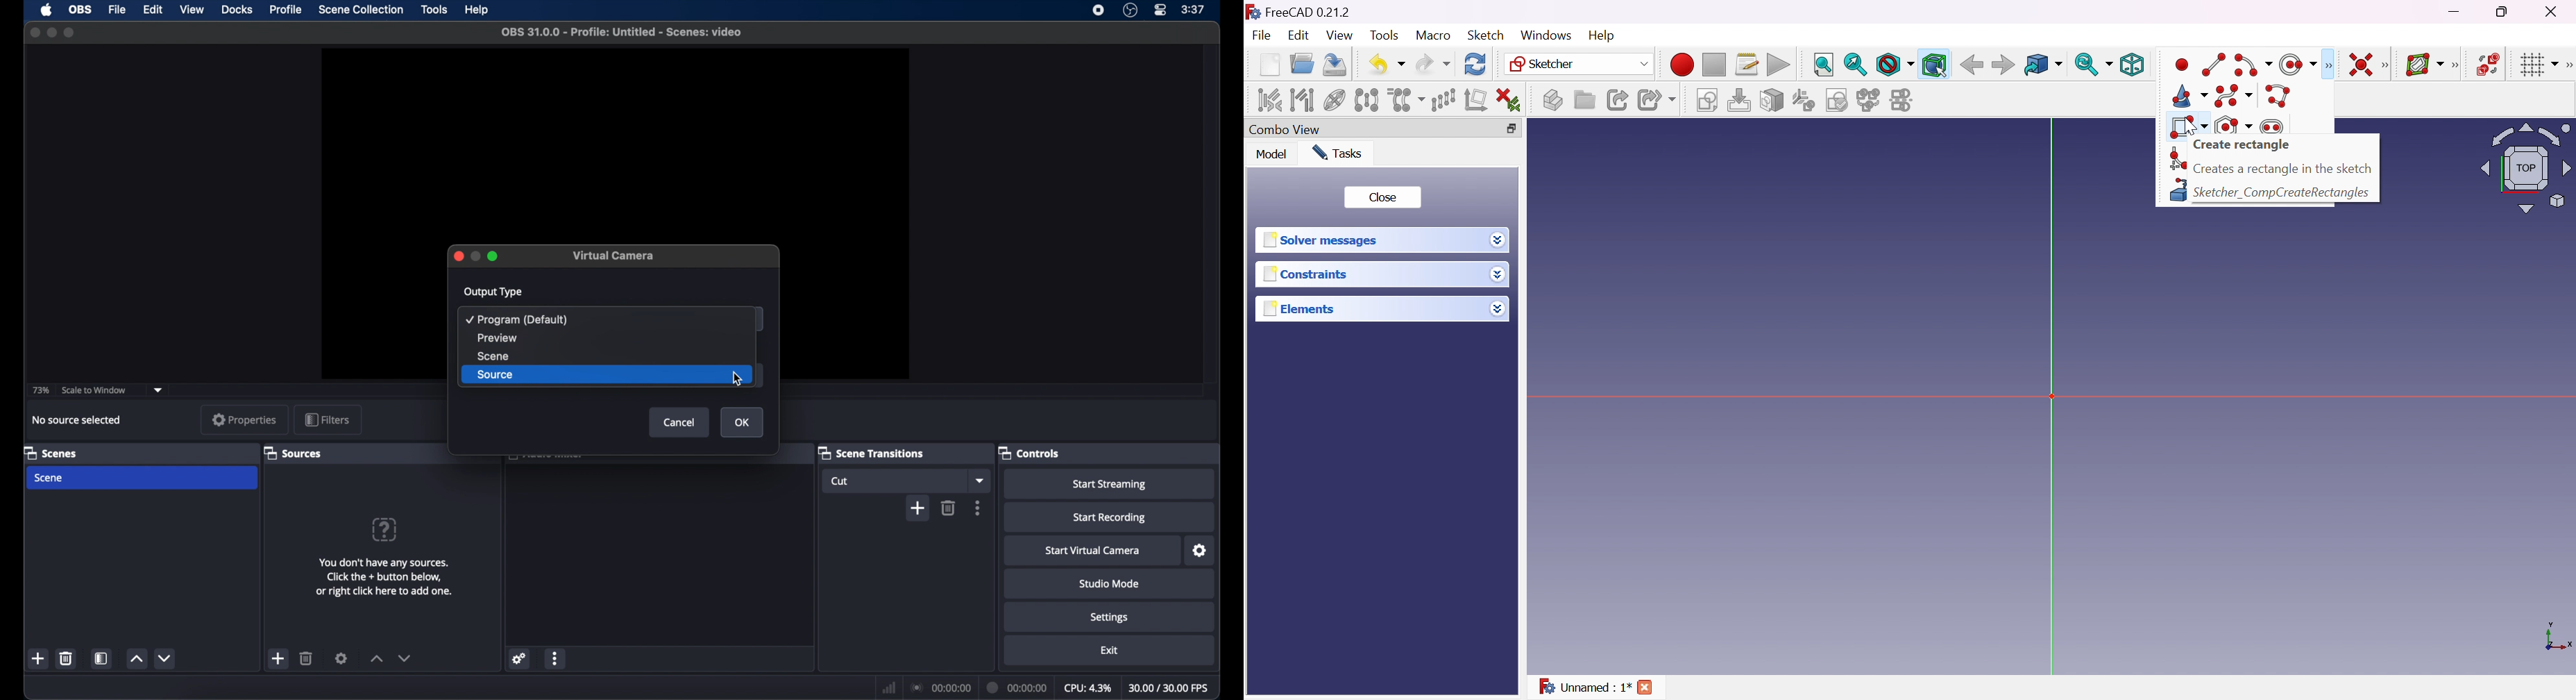  Describe the element at coordinates (1261, 35) in the screenshot. I see `File` at that location.